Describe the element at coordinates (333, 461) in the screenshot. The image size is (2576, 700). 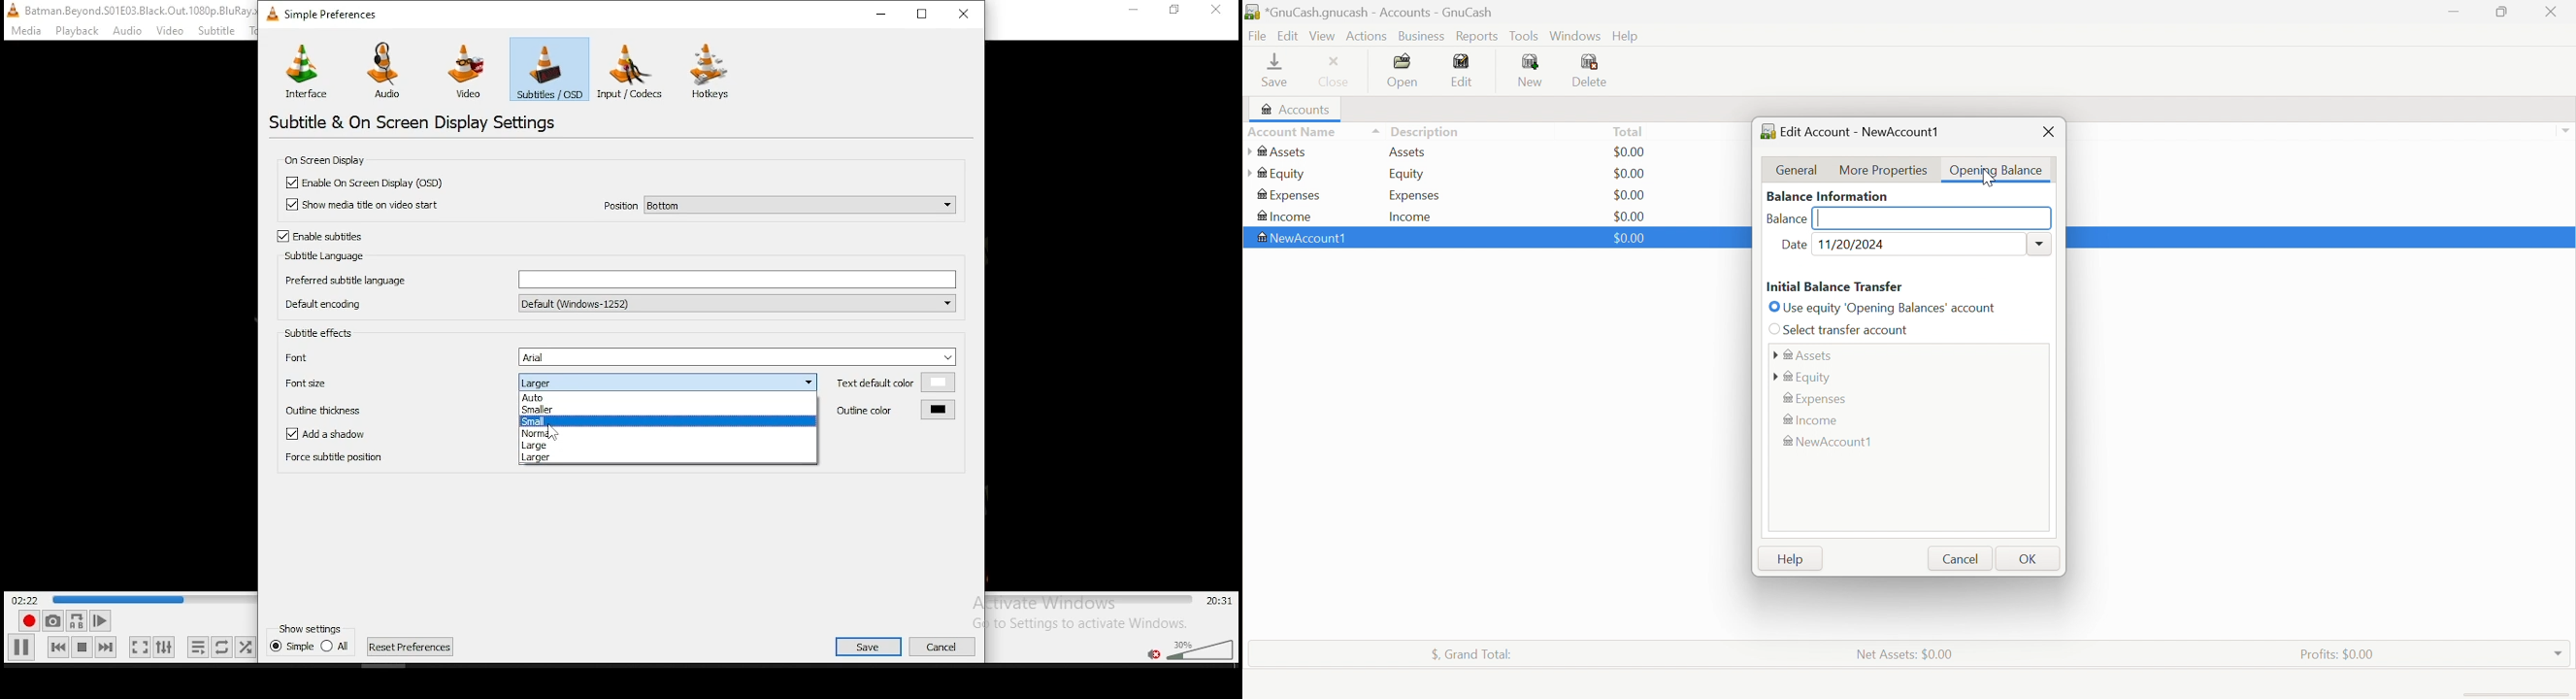
I see `force subtitle position` at that location.